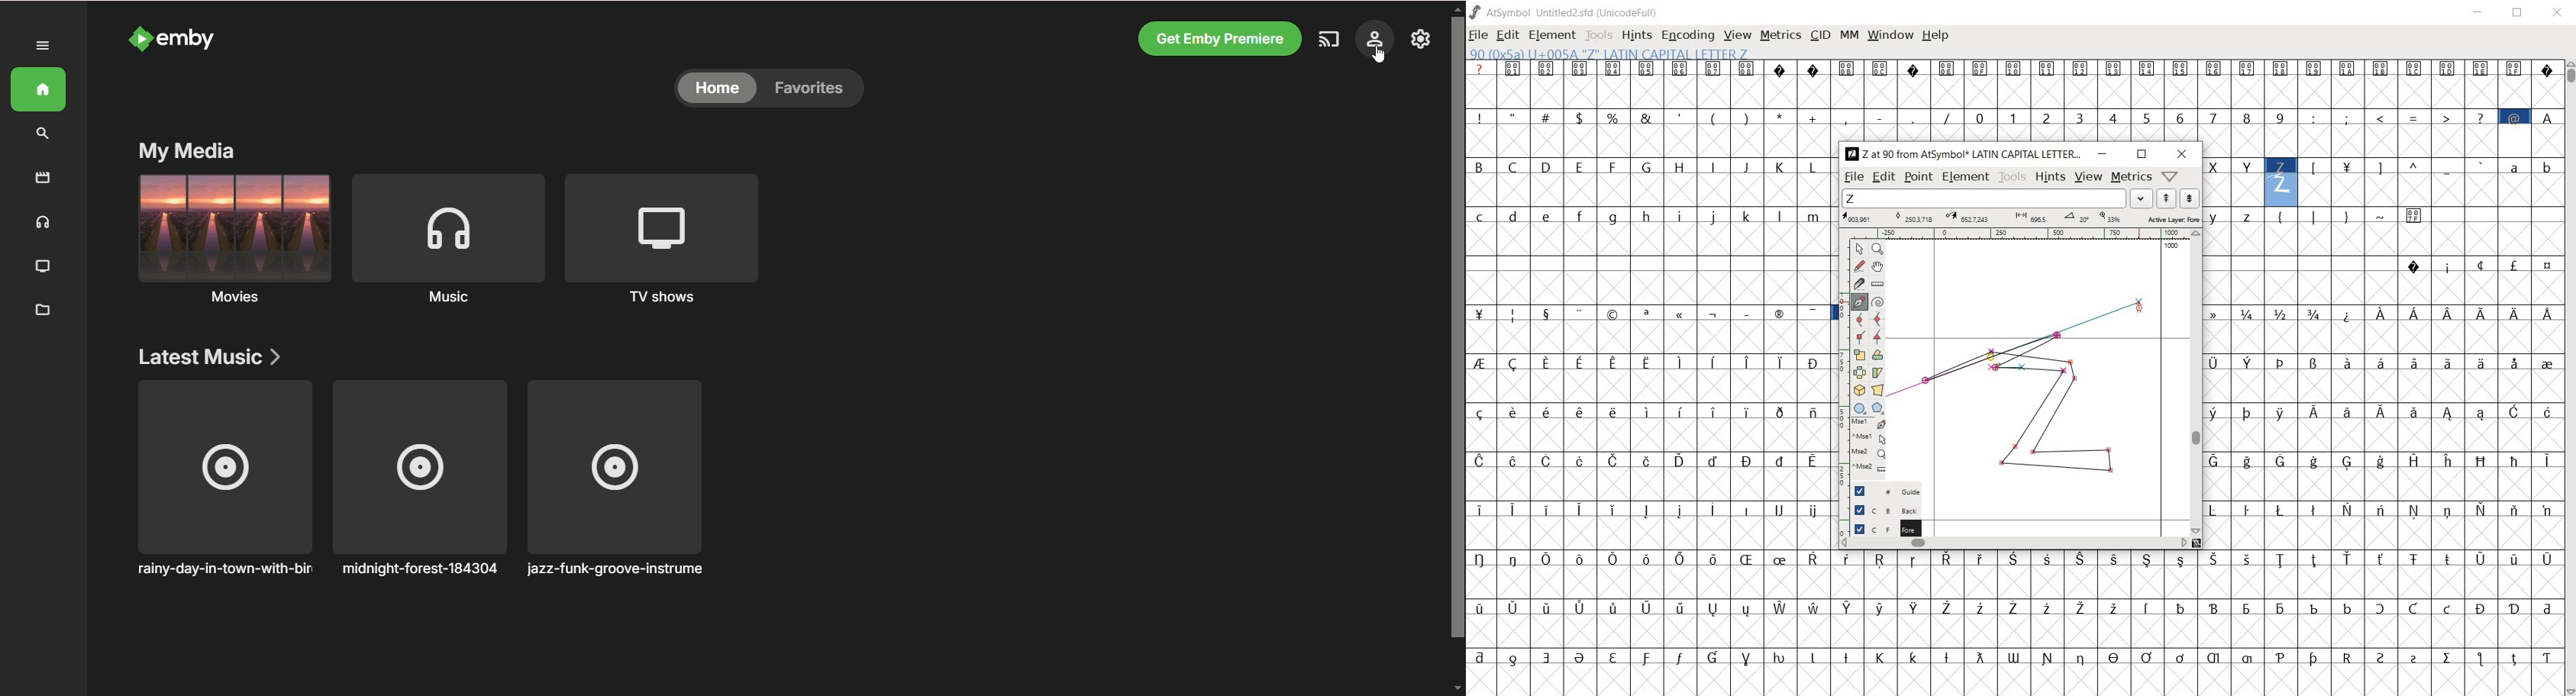  I want to click on Active Layer: Fore, so click(2020, 218).